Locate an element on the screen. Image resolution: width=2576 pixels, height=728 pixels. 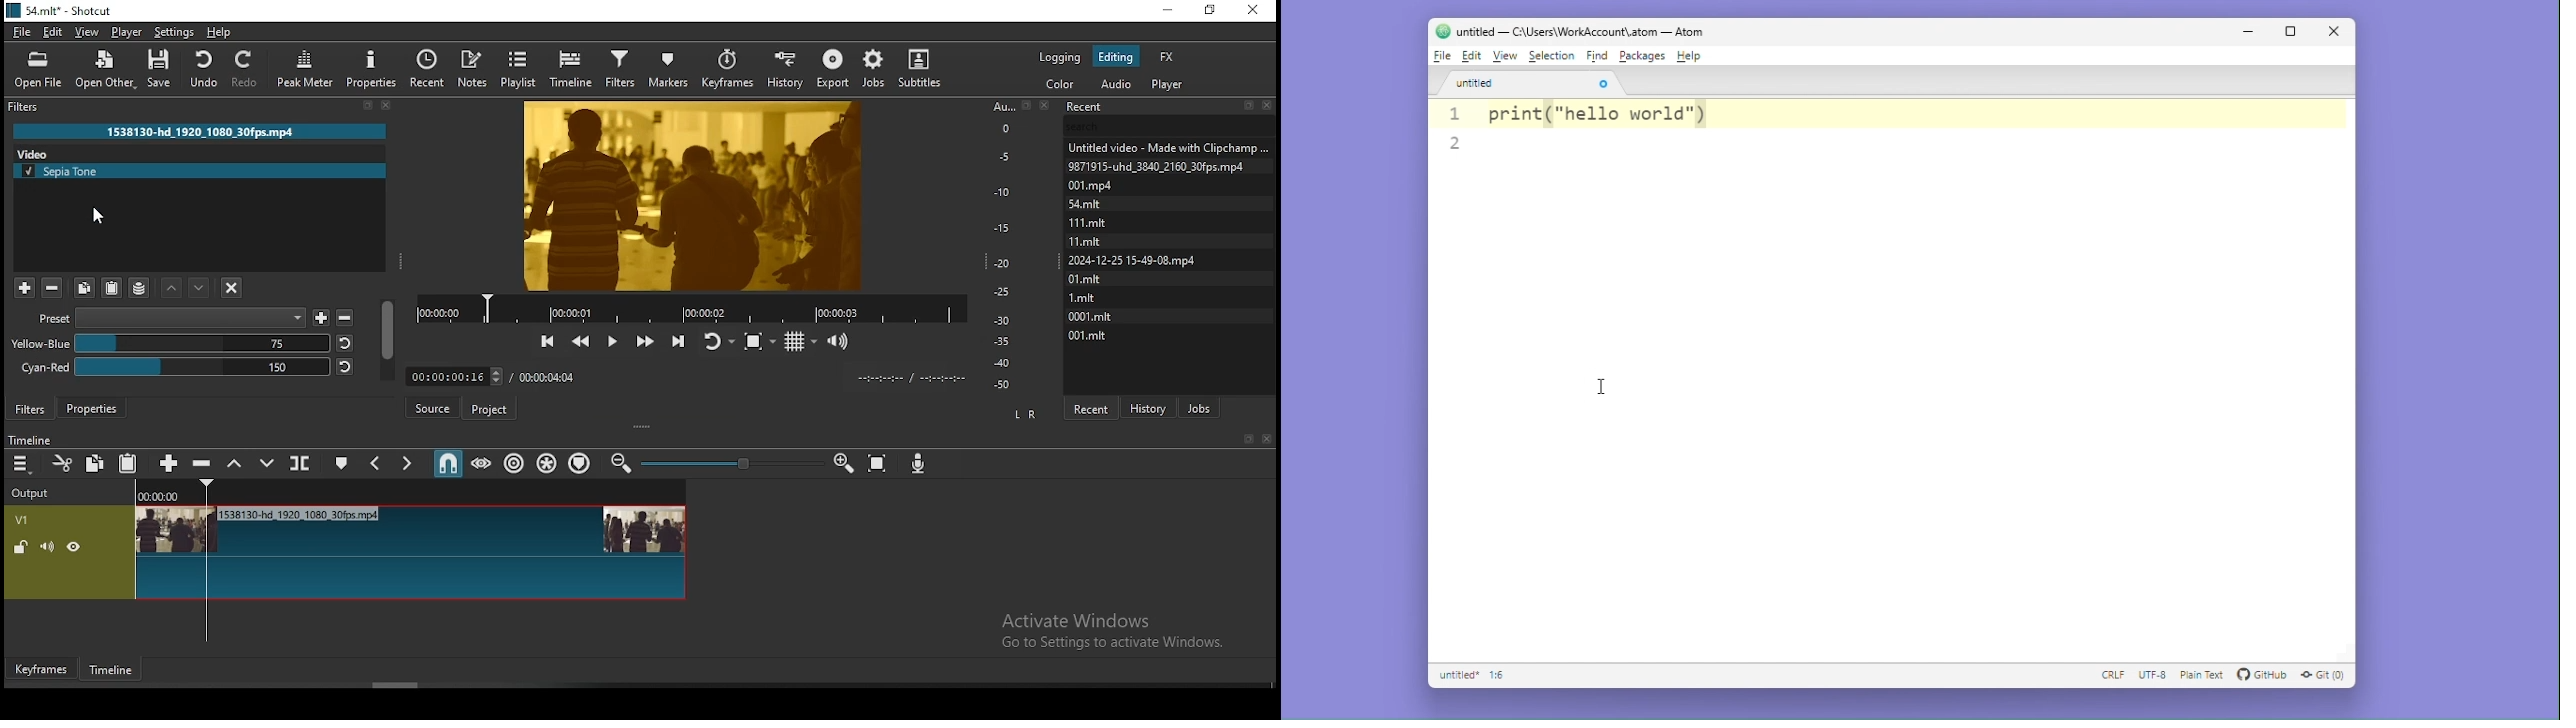
create/edit marker is located at coordinates (343, 464).